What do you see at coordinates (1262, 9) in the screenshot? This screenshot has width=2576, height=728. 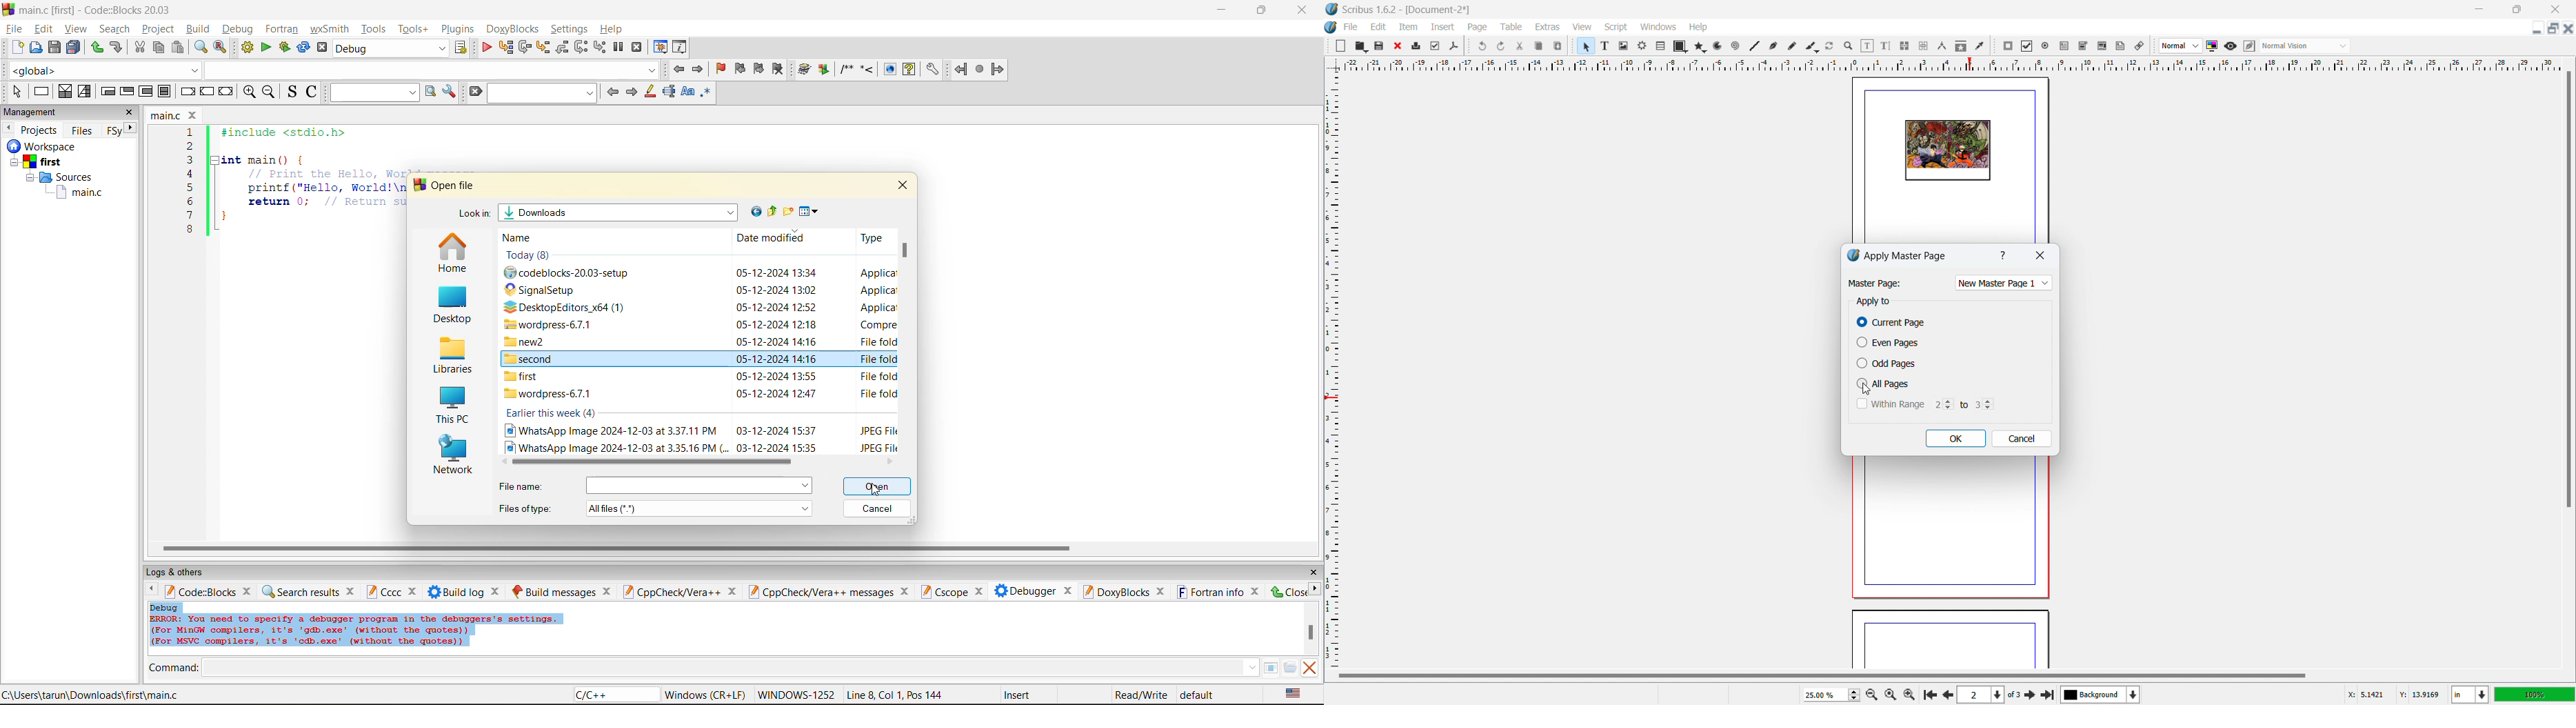 I see `resize` at bounding box center [1262, 9].